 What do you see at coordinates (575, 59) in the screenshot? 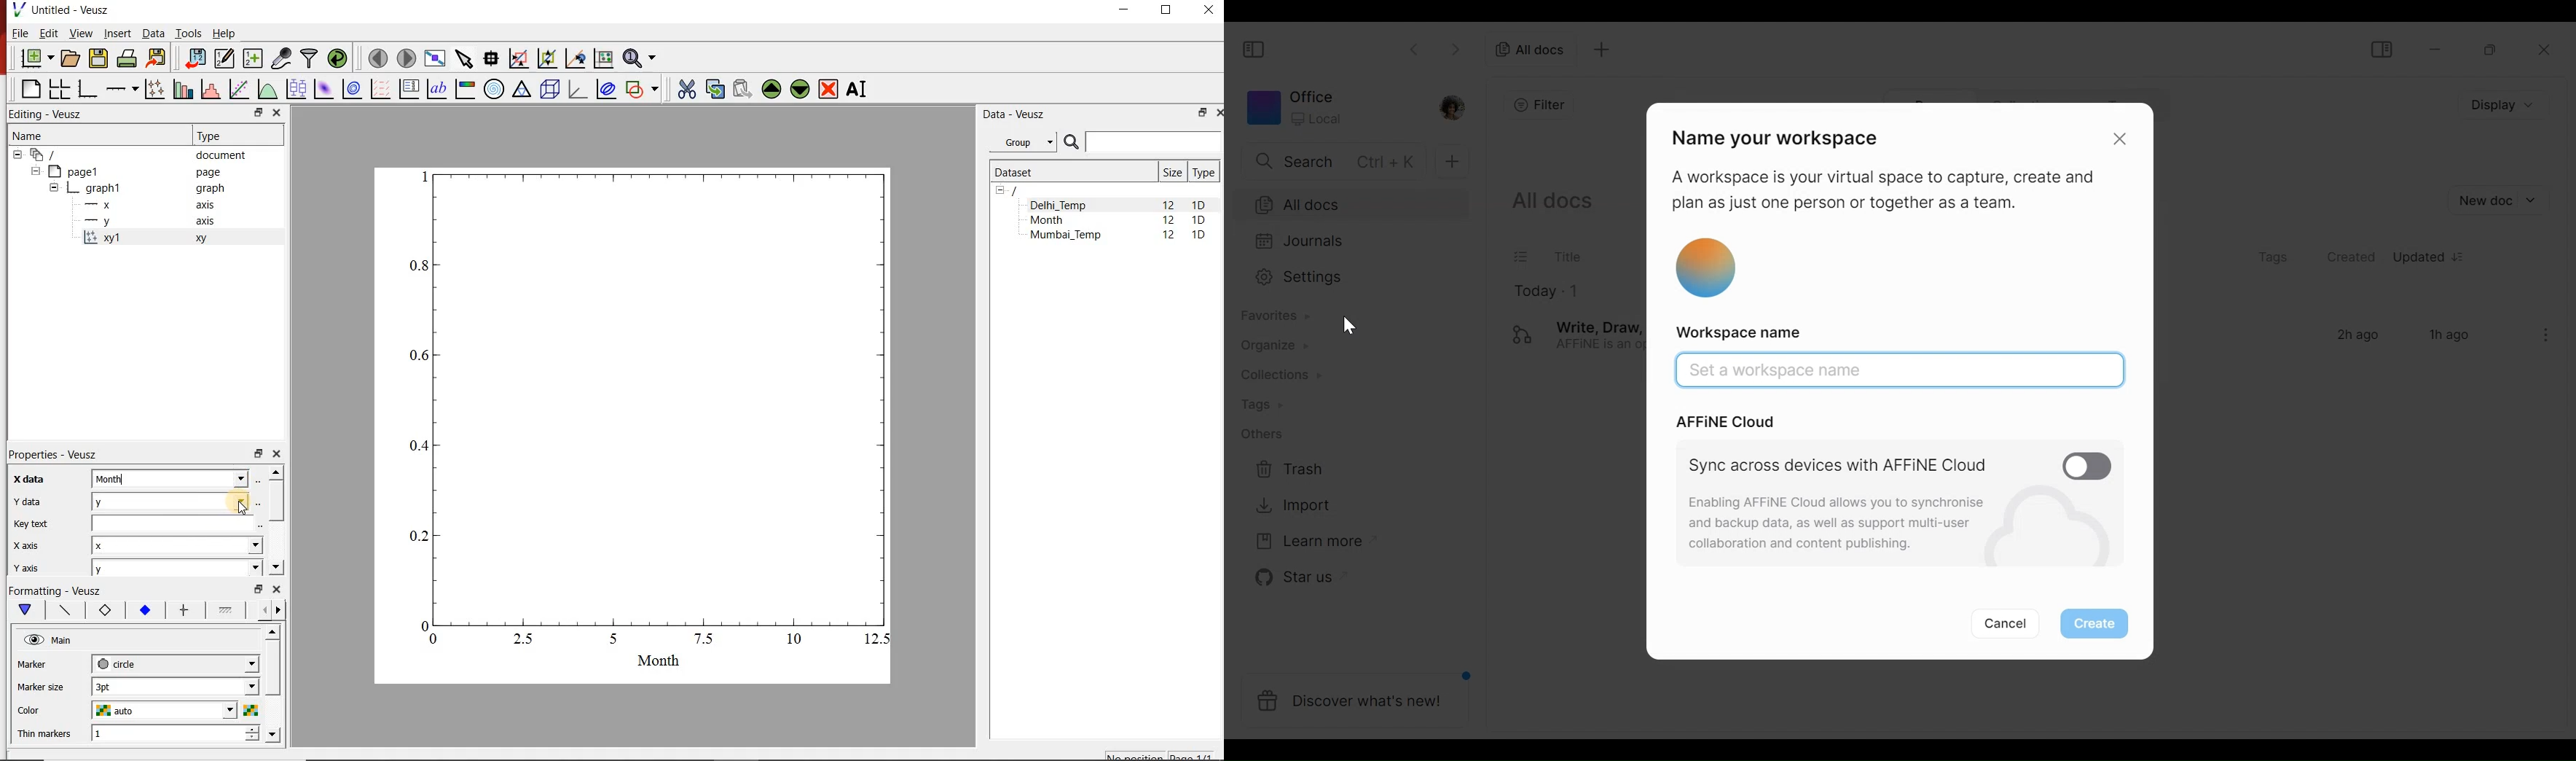
I see `click to recenter graph axes` at bounding box center [575, 59].